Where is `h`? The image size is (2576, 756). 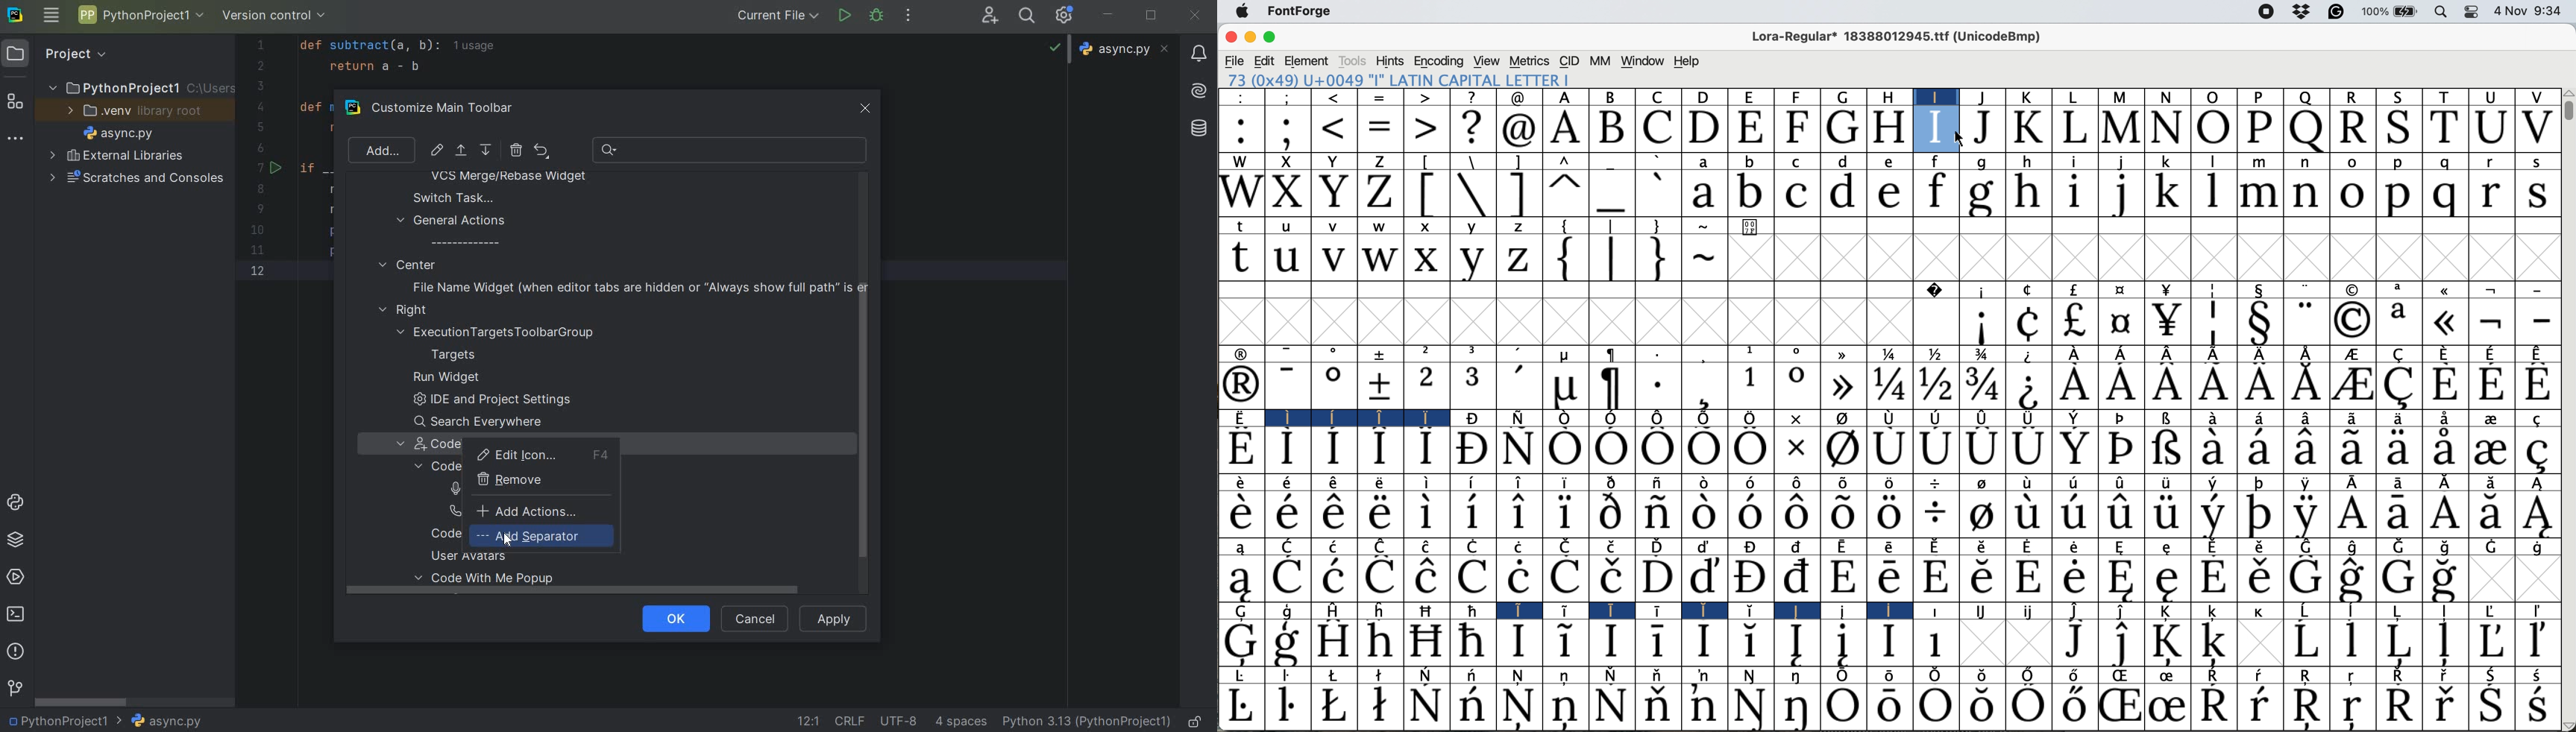
h is located at coordinates (1383, 611).